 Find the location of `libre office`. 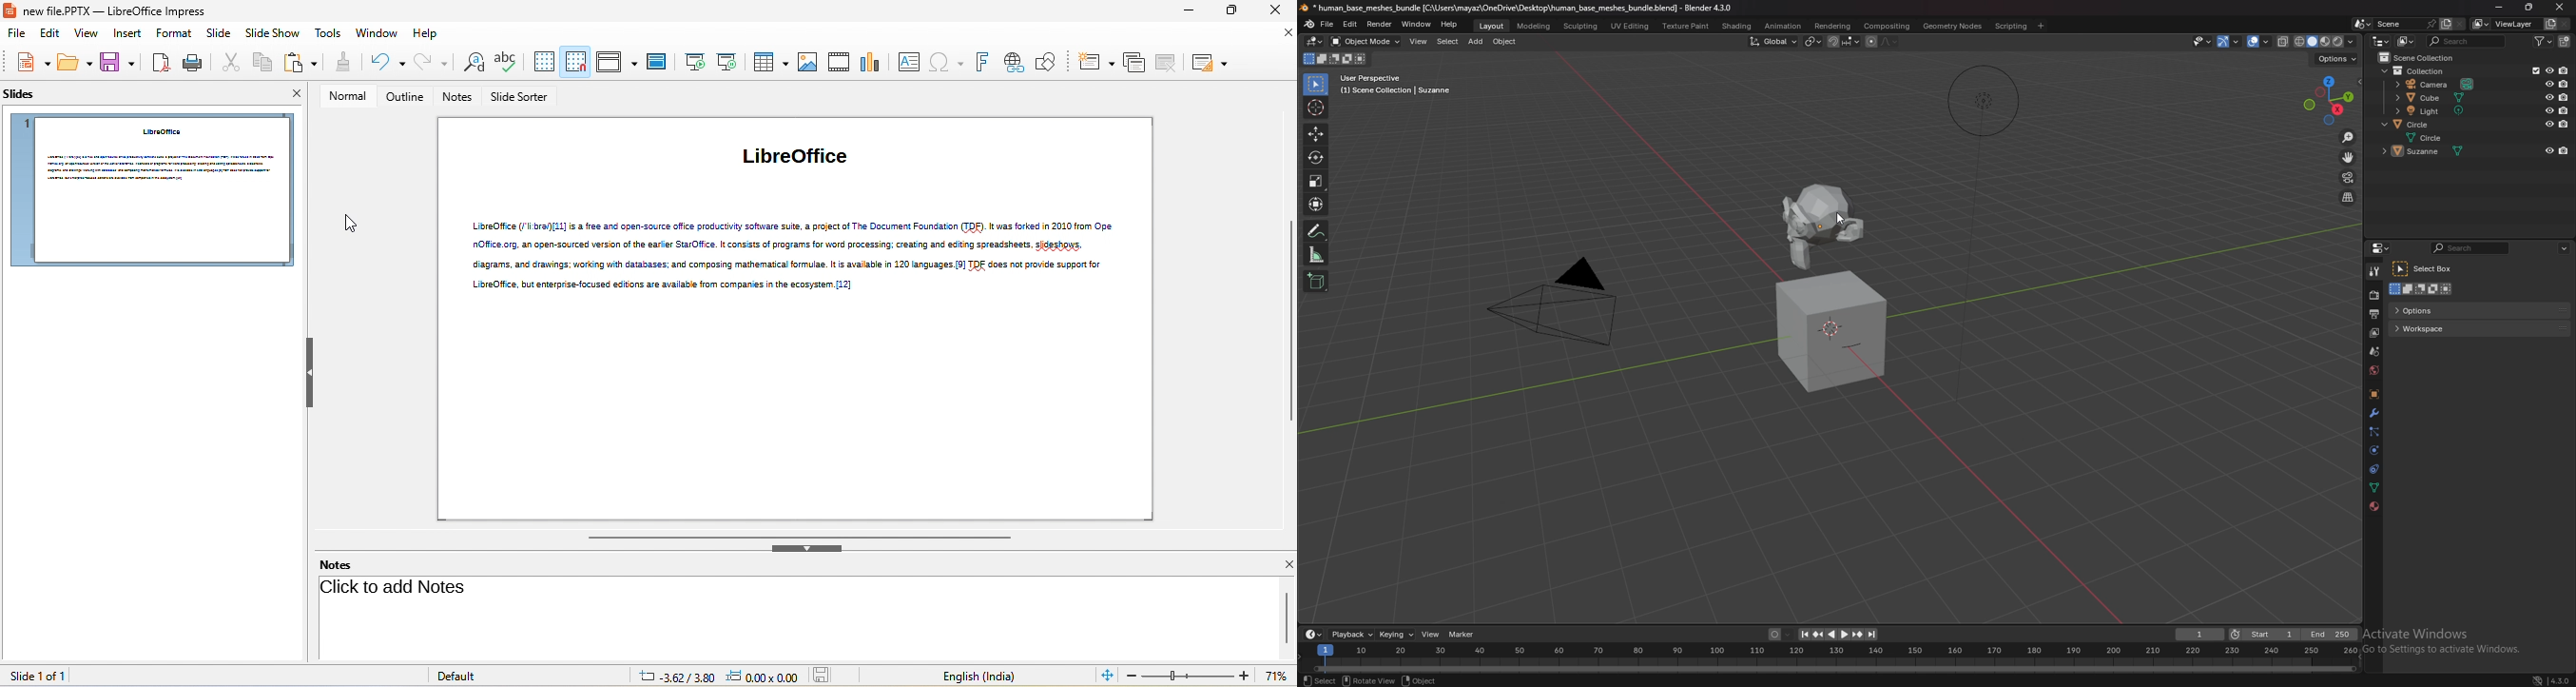

libre office is located at coordinates (803, 162).